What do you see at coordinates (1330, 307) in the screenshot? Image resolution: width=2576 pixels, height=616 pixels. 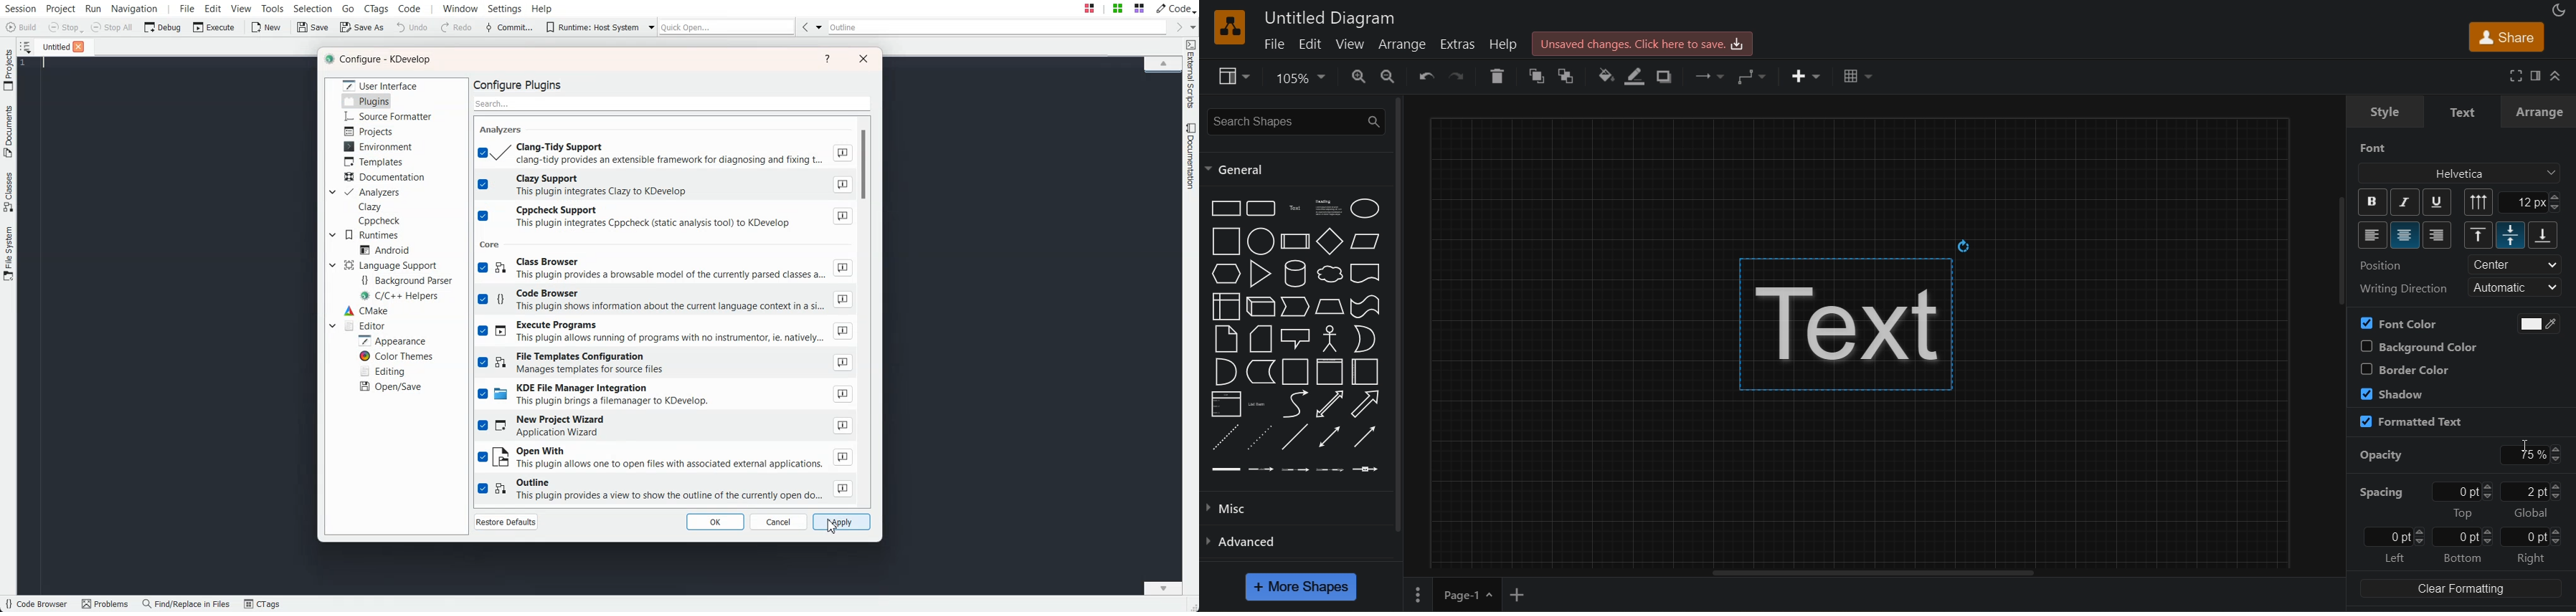 I see `trapezoid` at bounding box center [1330, 307].